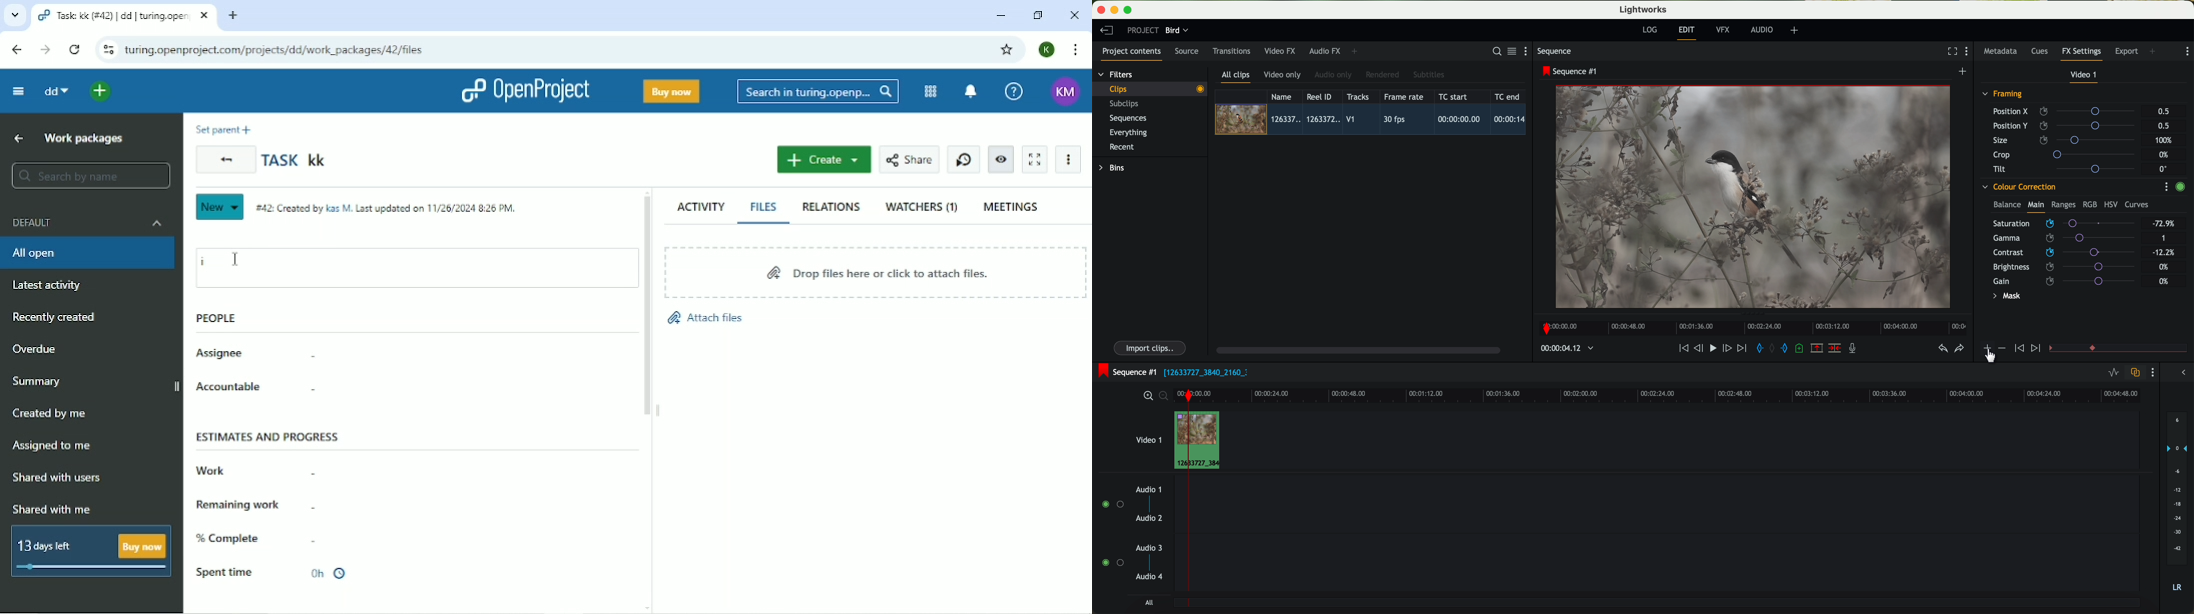  I want to click on Forward, so click(46, 49).